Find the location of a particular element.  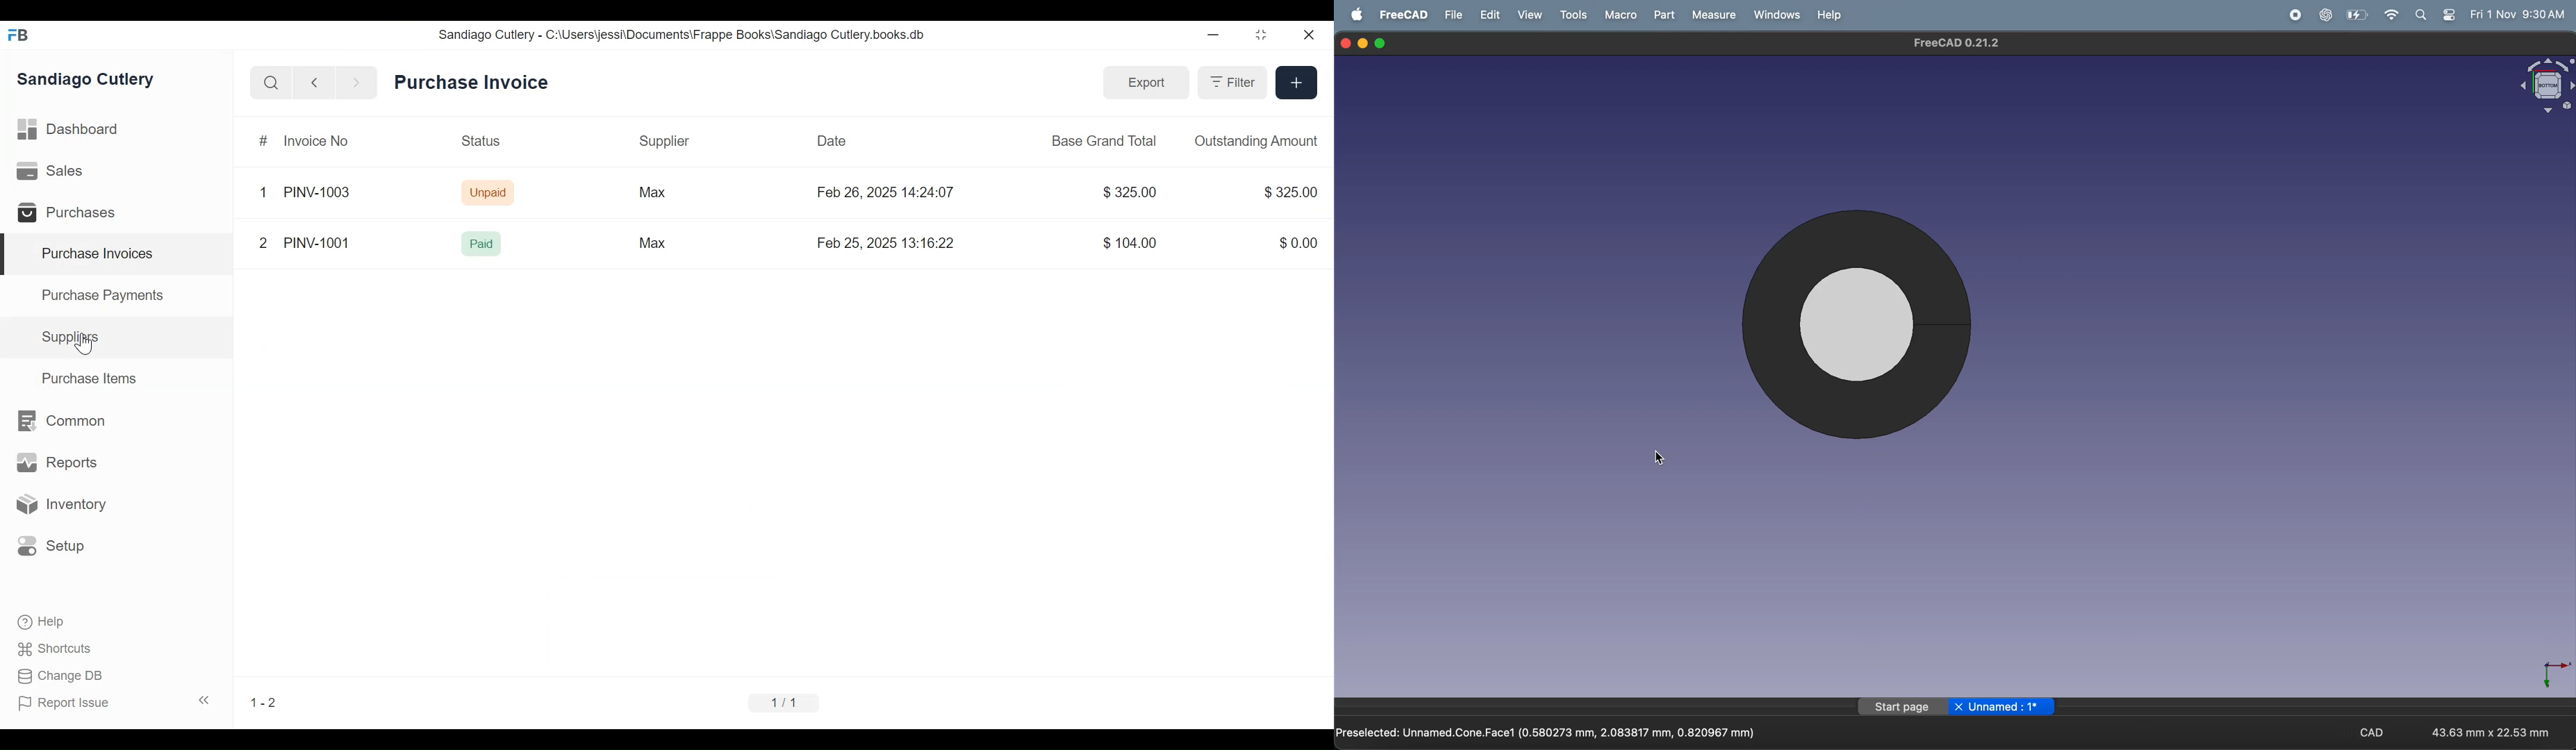

Purchases is located at coordinates (75, 215).